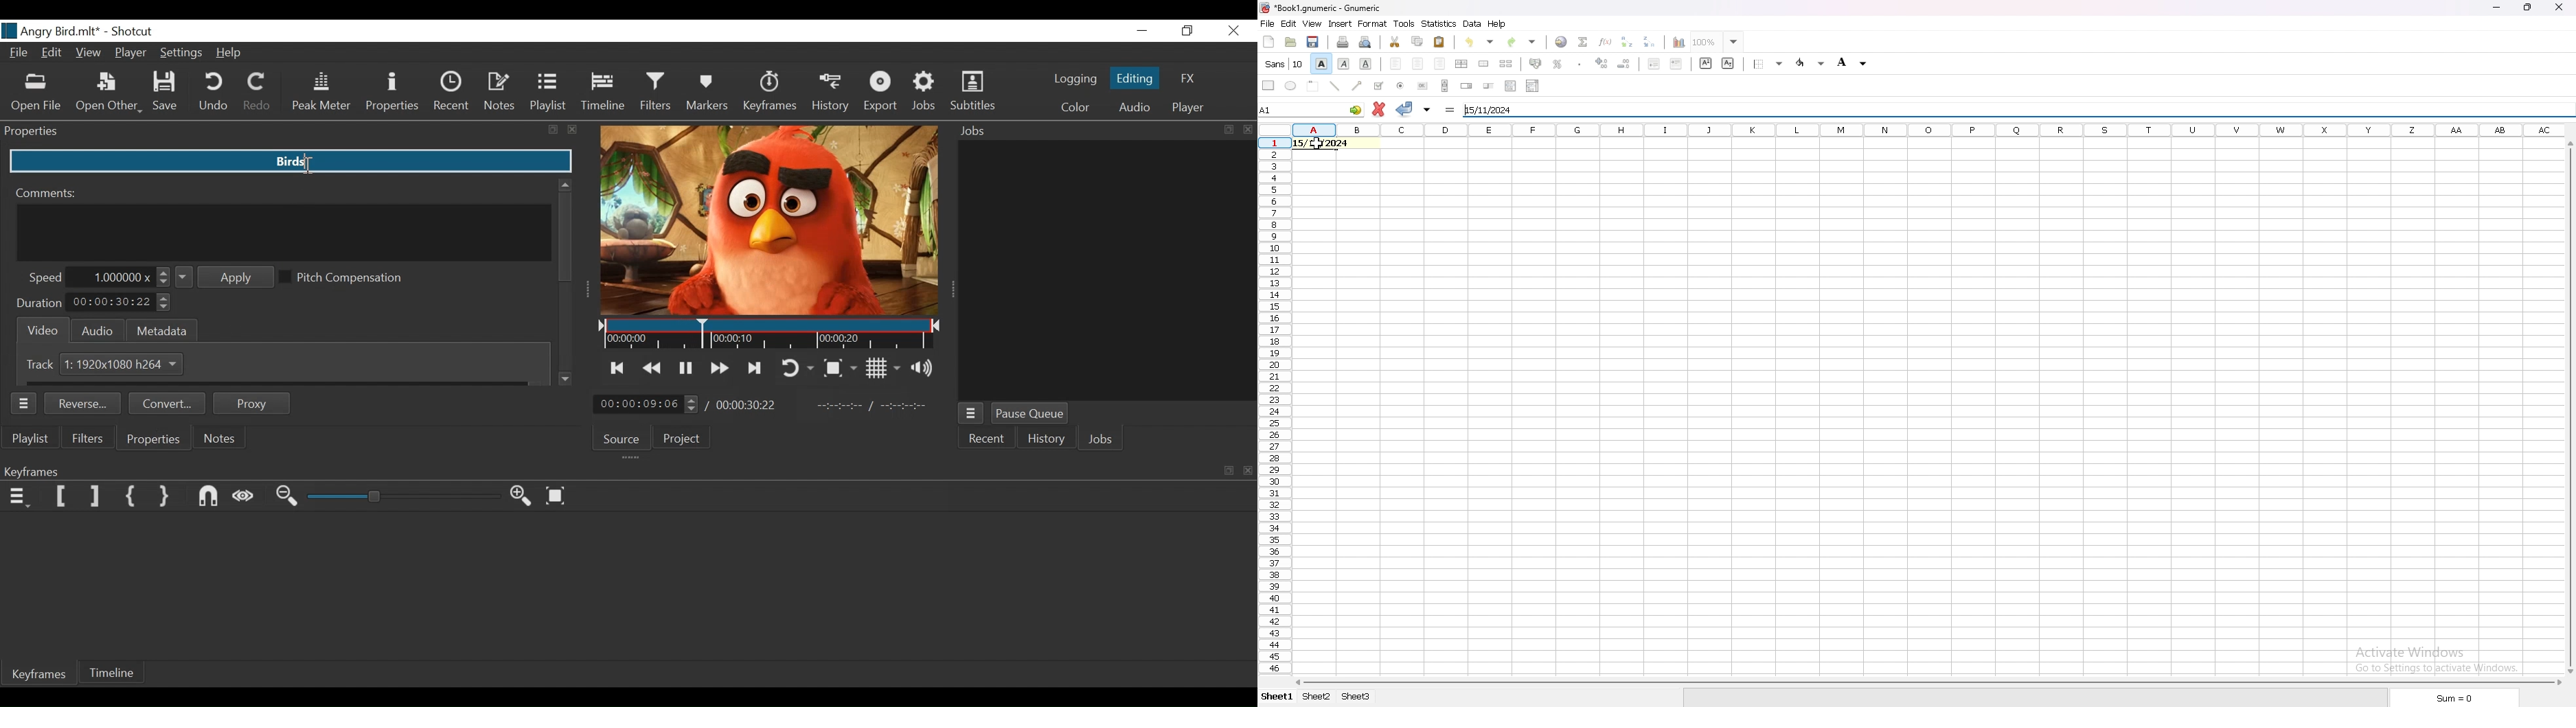 This screenshot has width=2576, height=728. I want to click on Audio, so click(97, 331).